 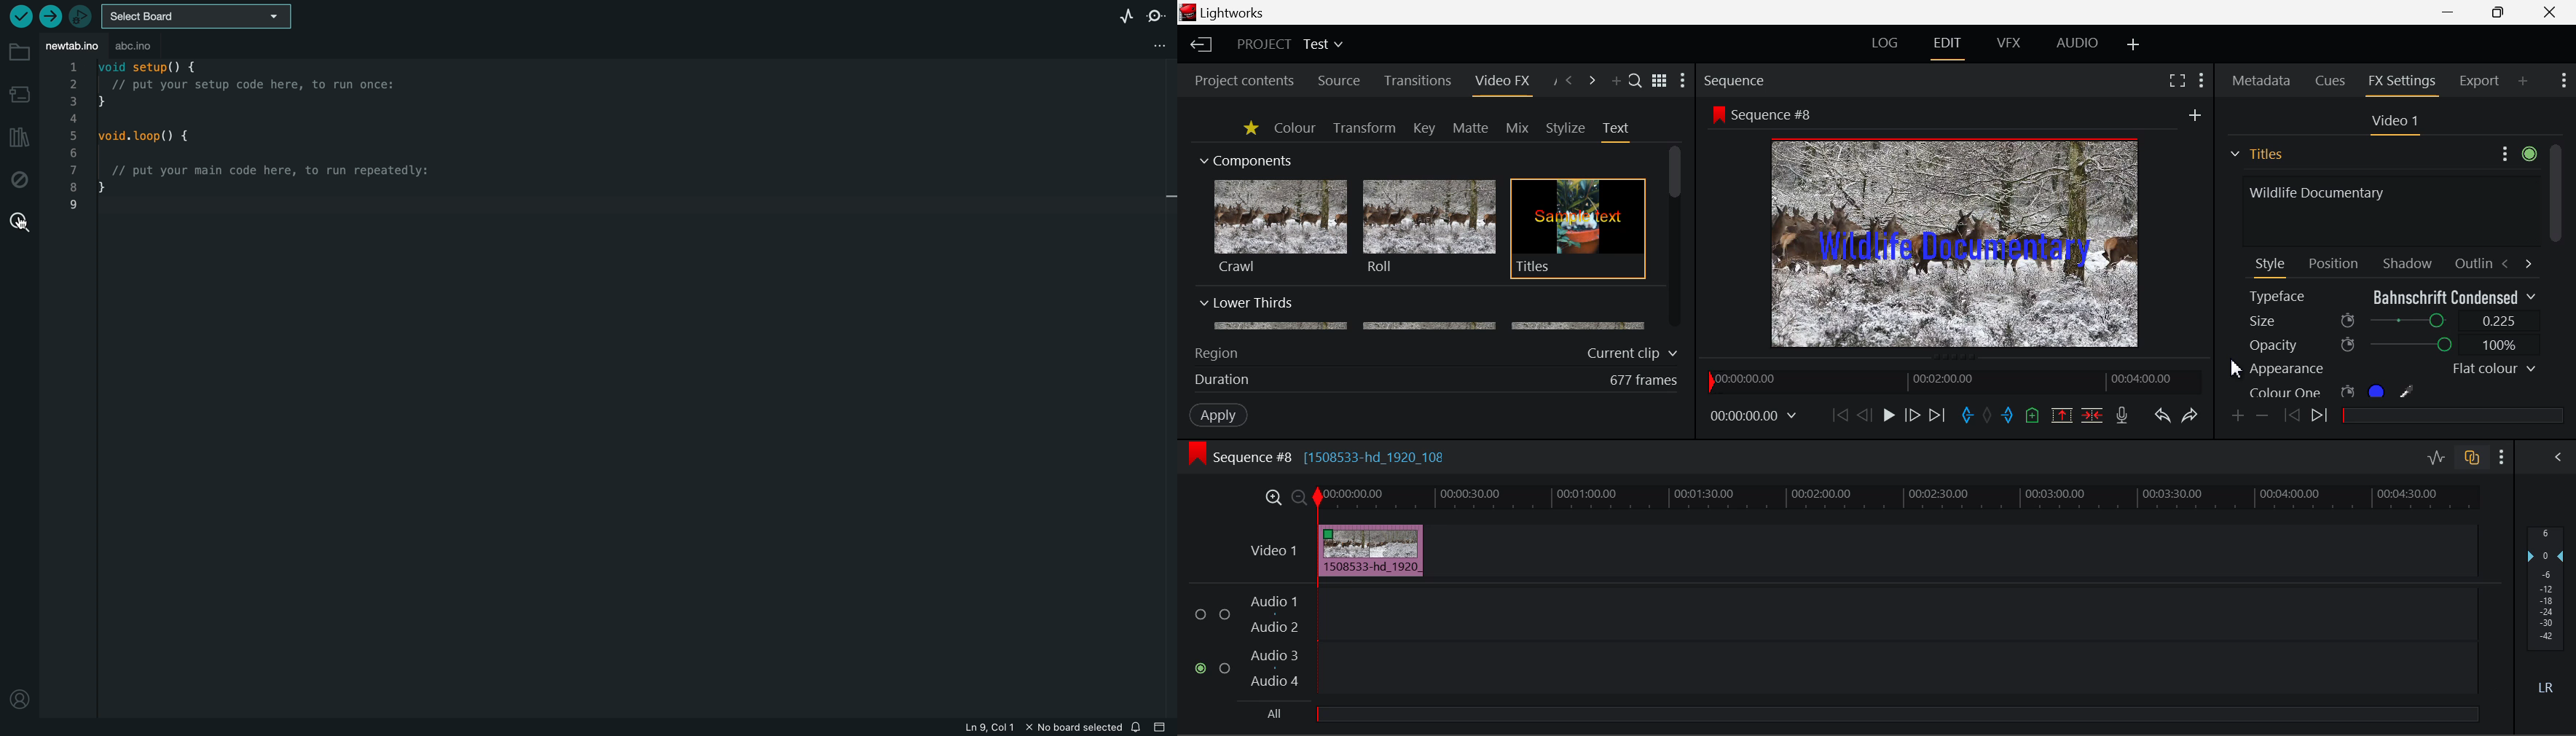 What do you see at coordinates (1244, 157) in the screenshot?
I see `Components Section` at bounding box center [1244, 157].